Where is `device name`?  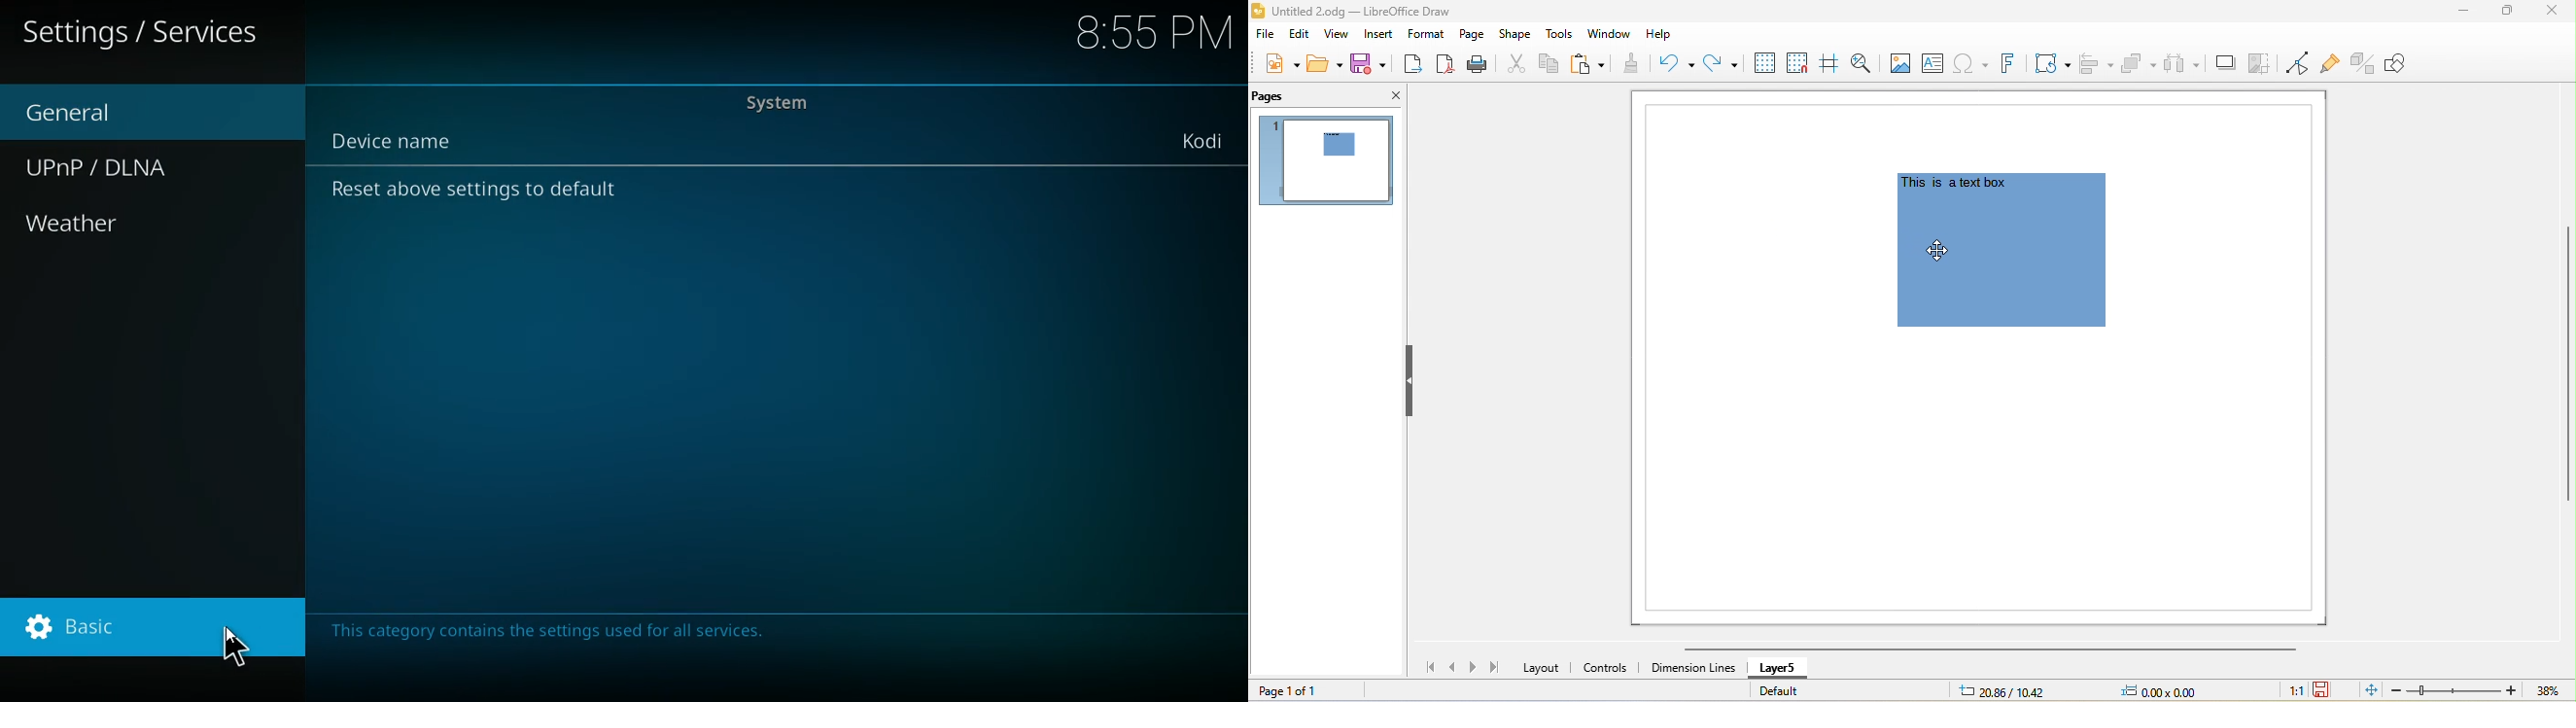 device name is located at coordinates (1202, 140).